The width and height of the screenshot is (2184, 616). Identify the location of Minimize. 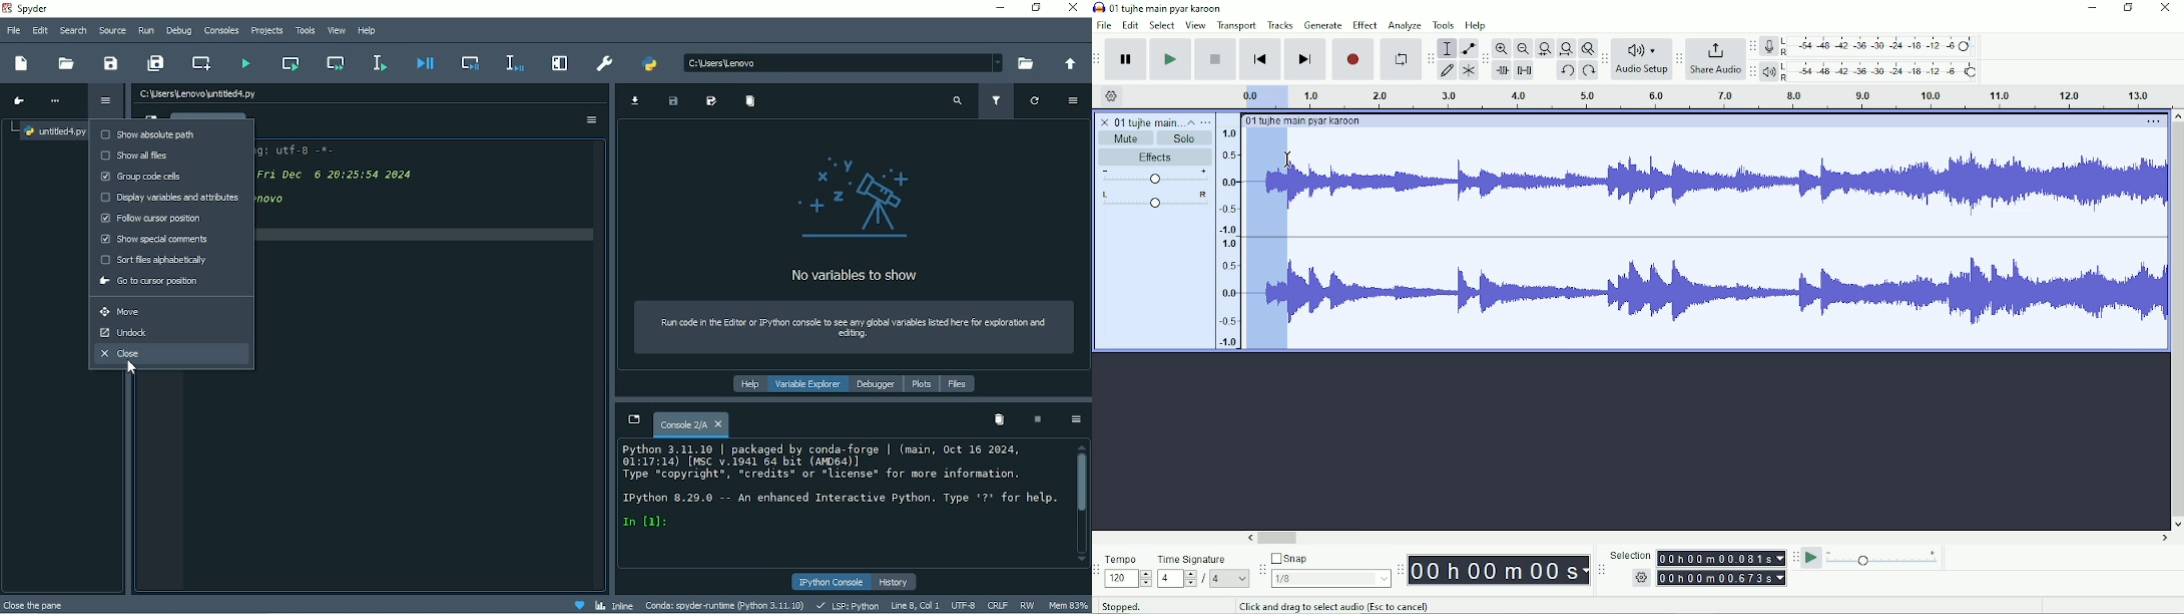
(2093, 8).